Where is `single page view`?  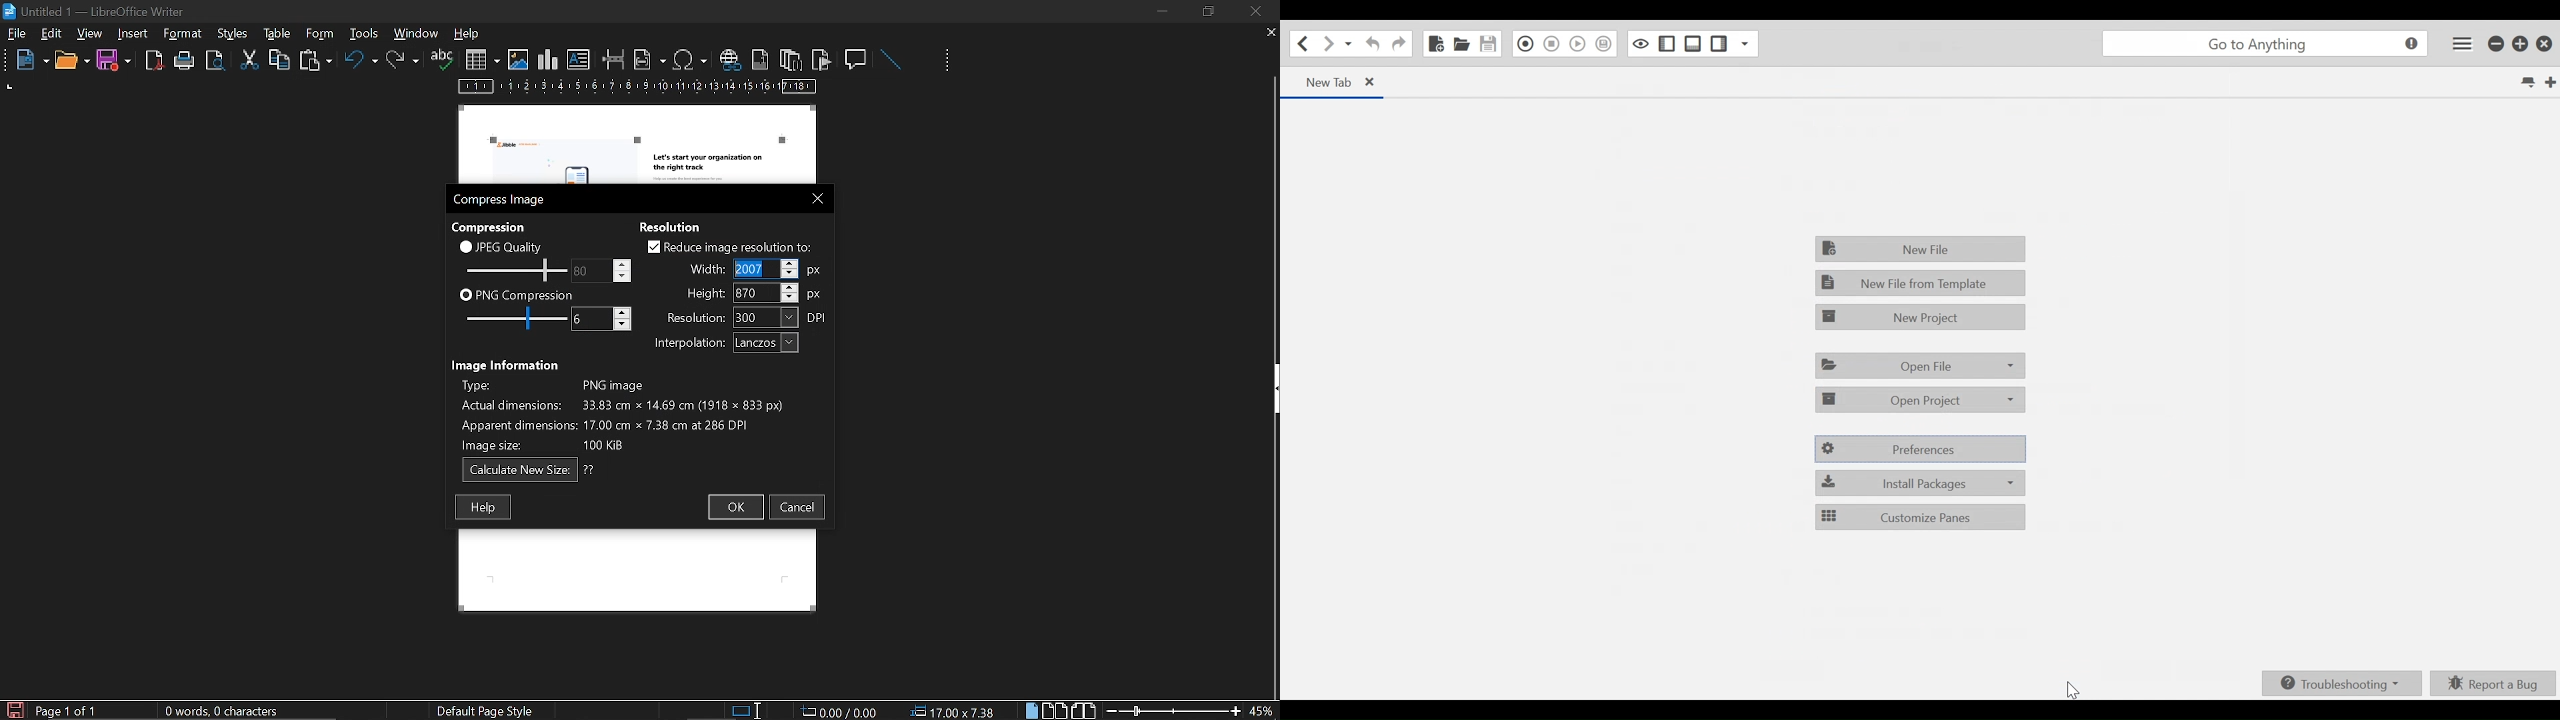
single page view is located at coordinates (1034, 710).